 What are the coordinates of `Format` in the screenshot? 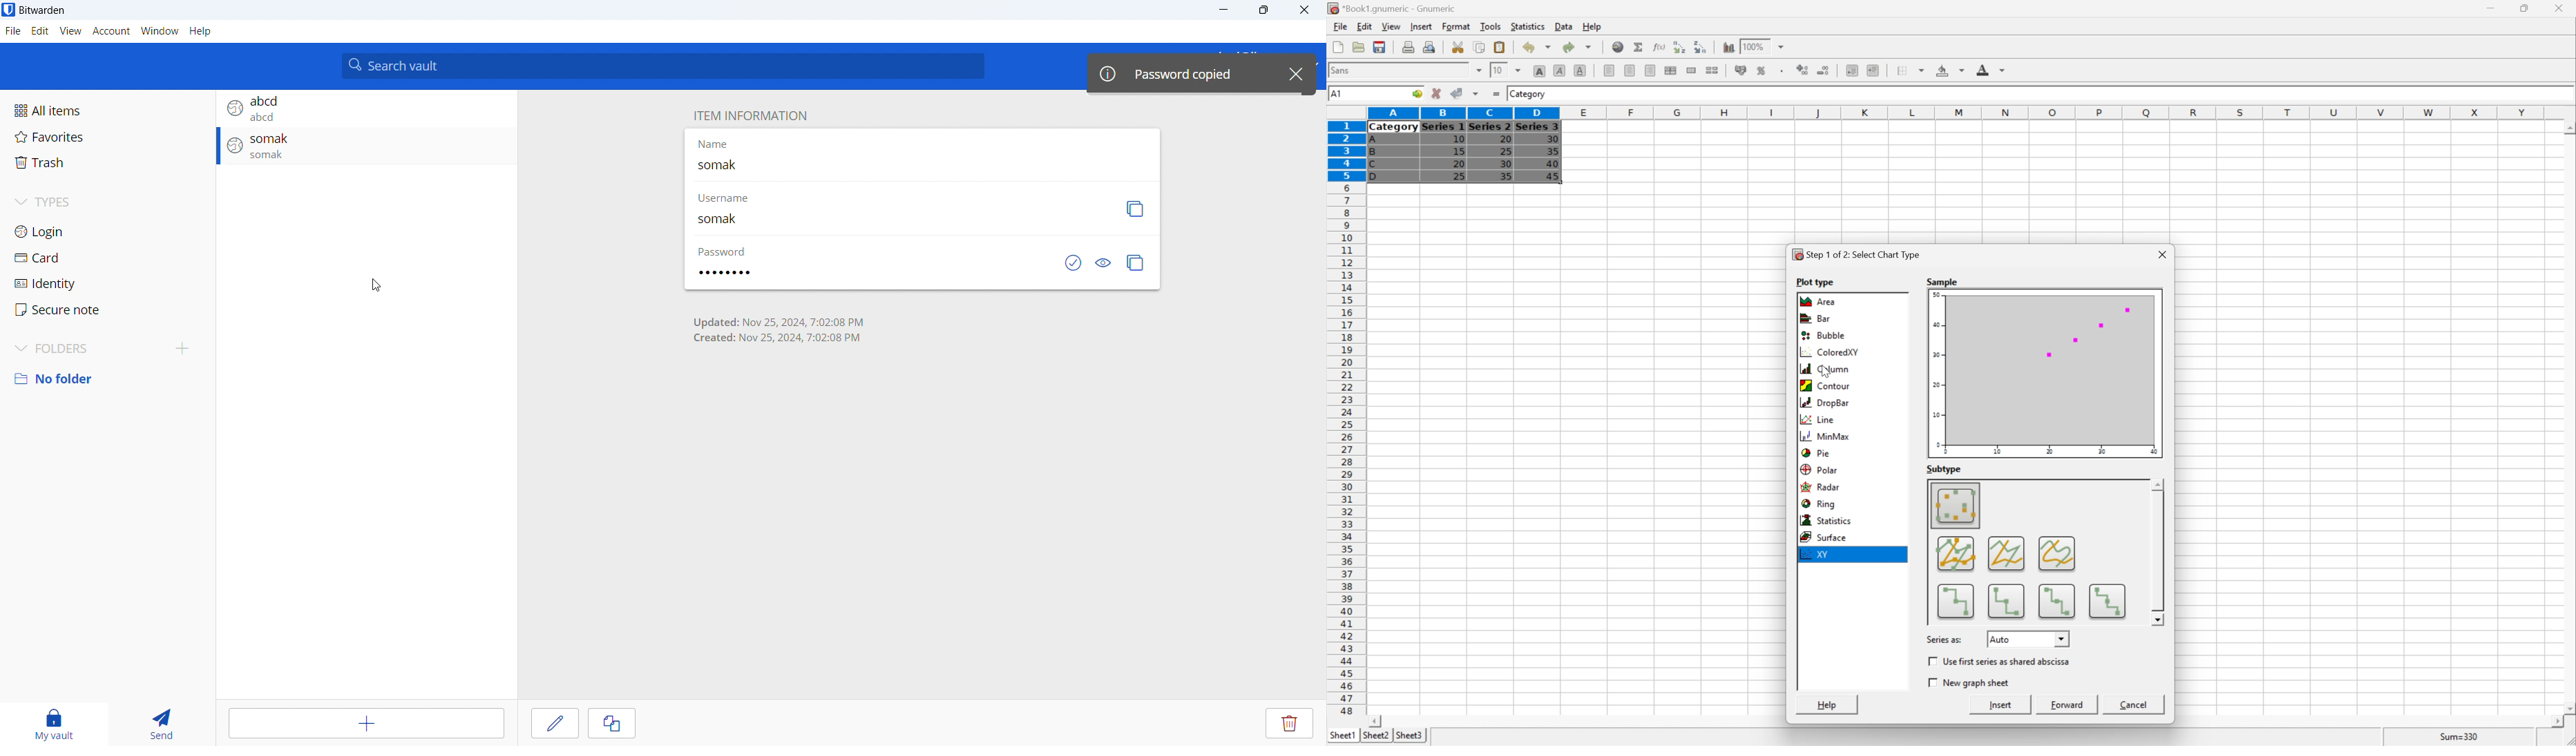 It's located at (1456, 25).